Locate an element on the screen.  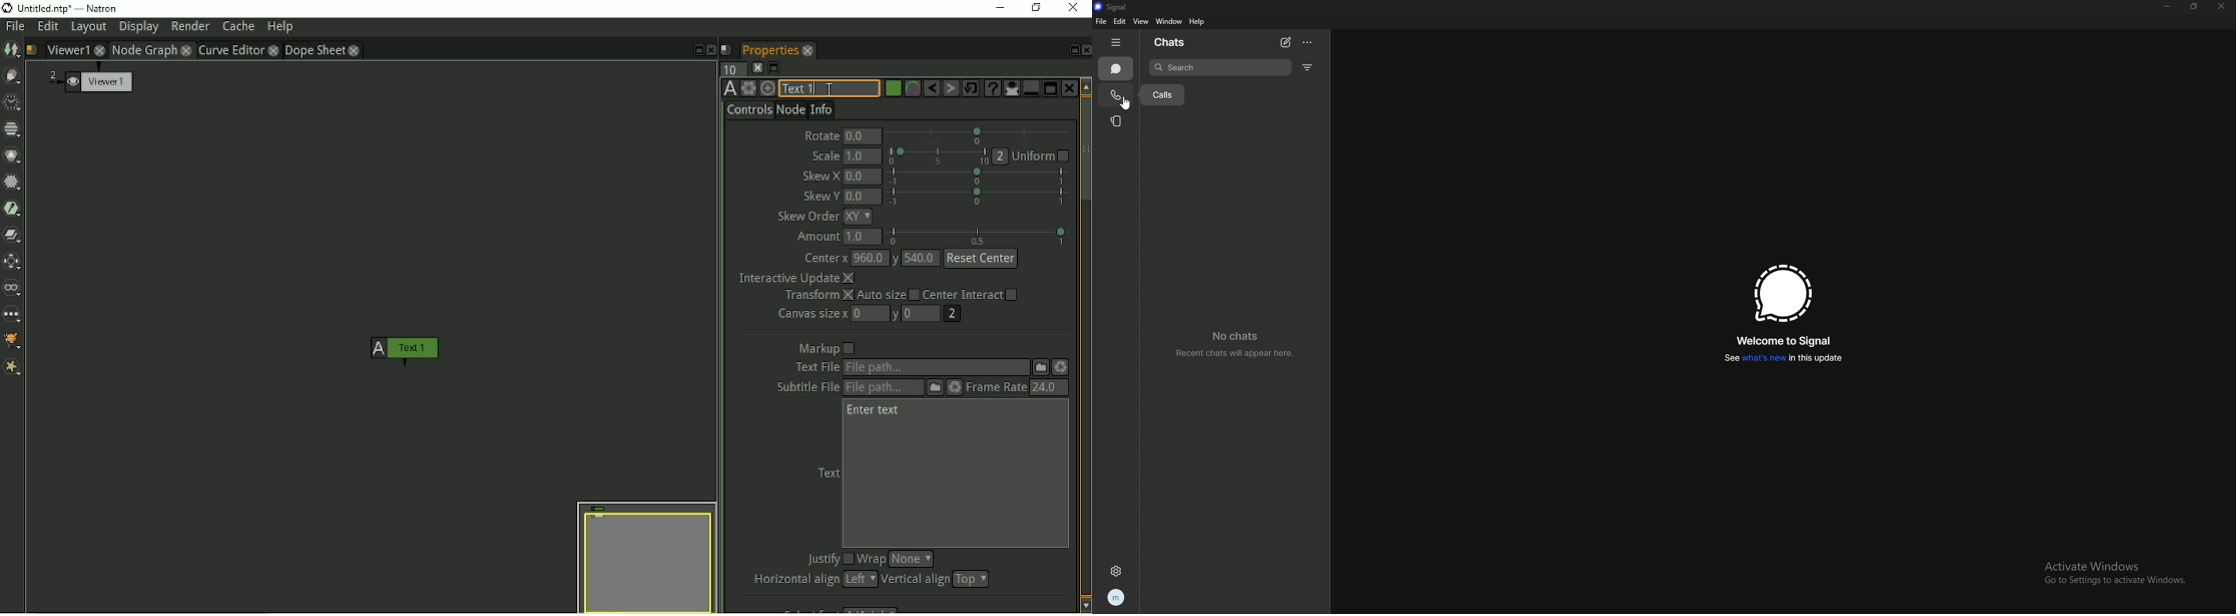
chat is located at coordinates (1116, 69).